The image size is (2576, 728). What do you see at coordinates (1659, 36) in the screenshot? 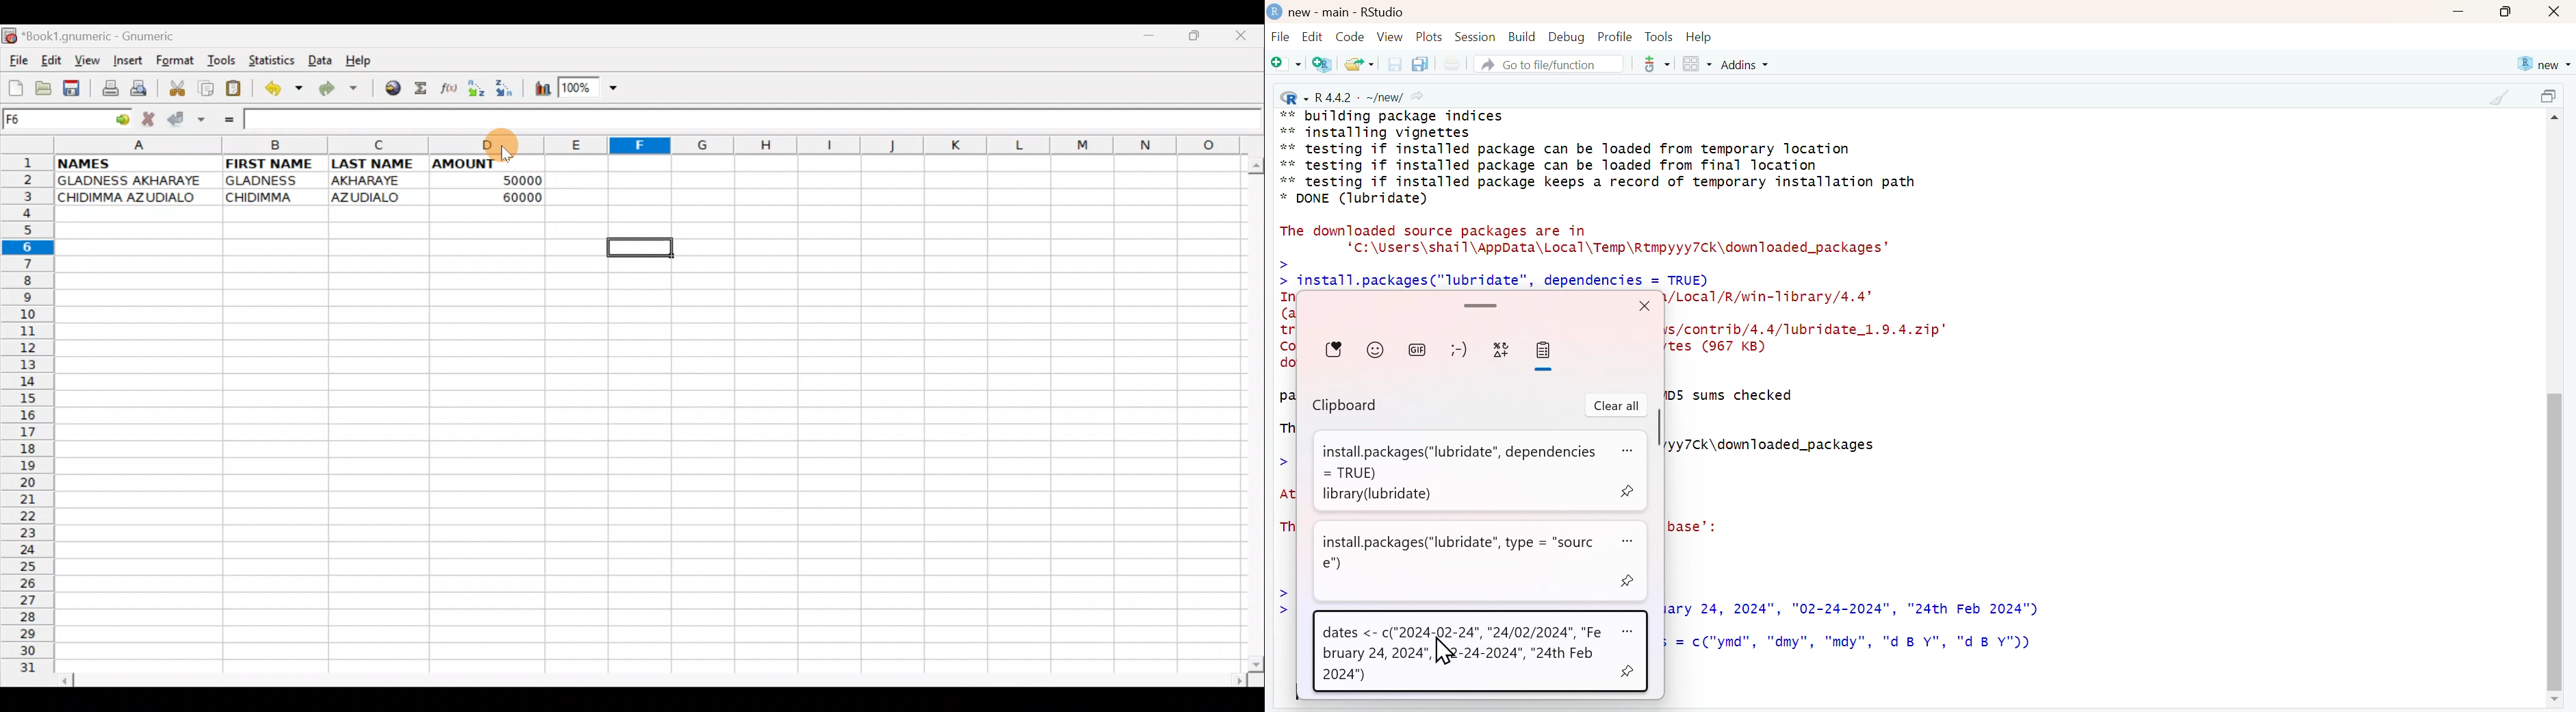
I see `Tools` at bounding box center [1659, 36].